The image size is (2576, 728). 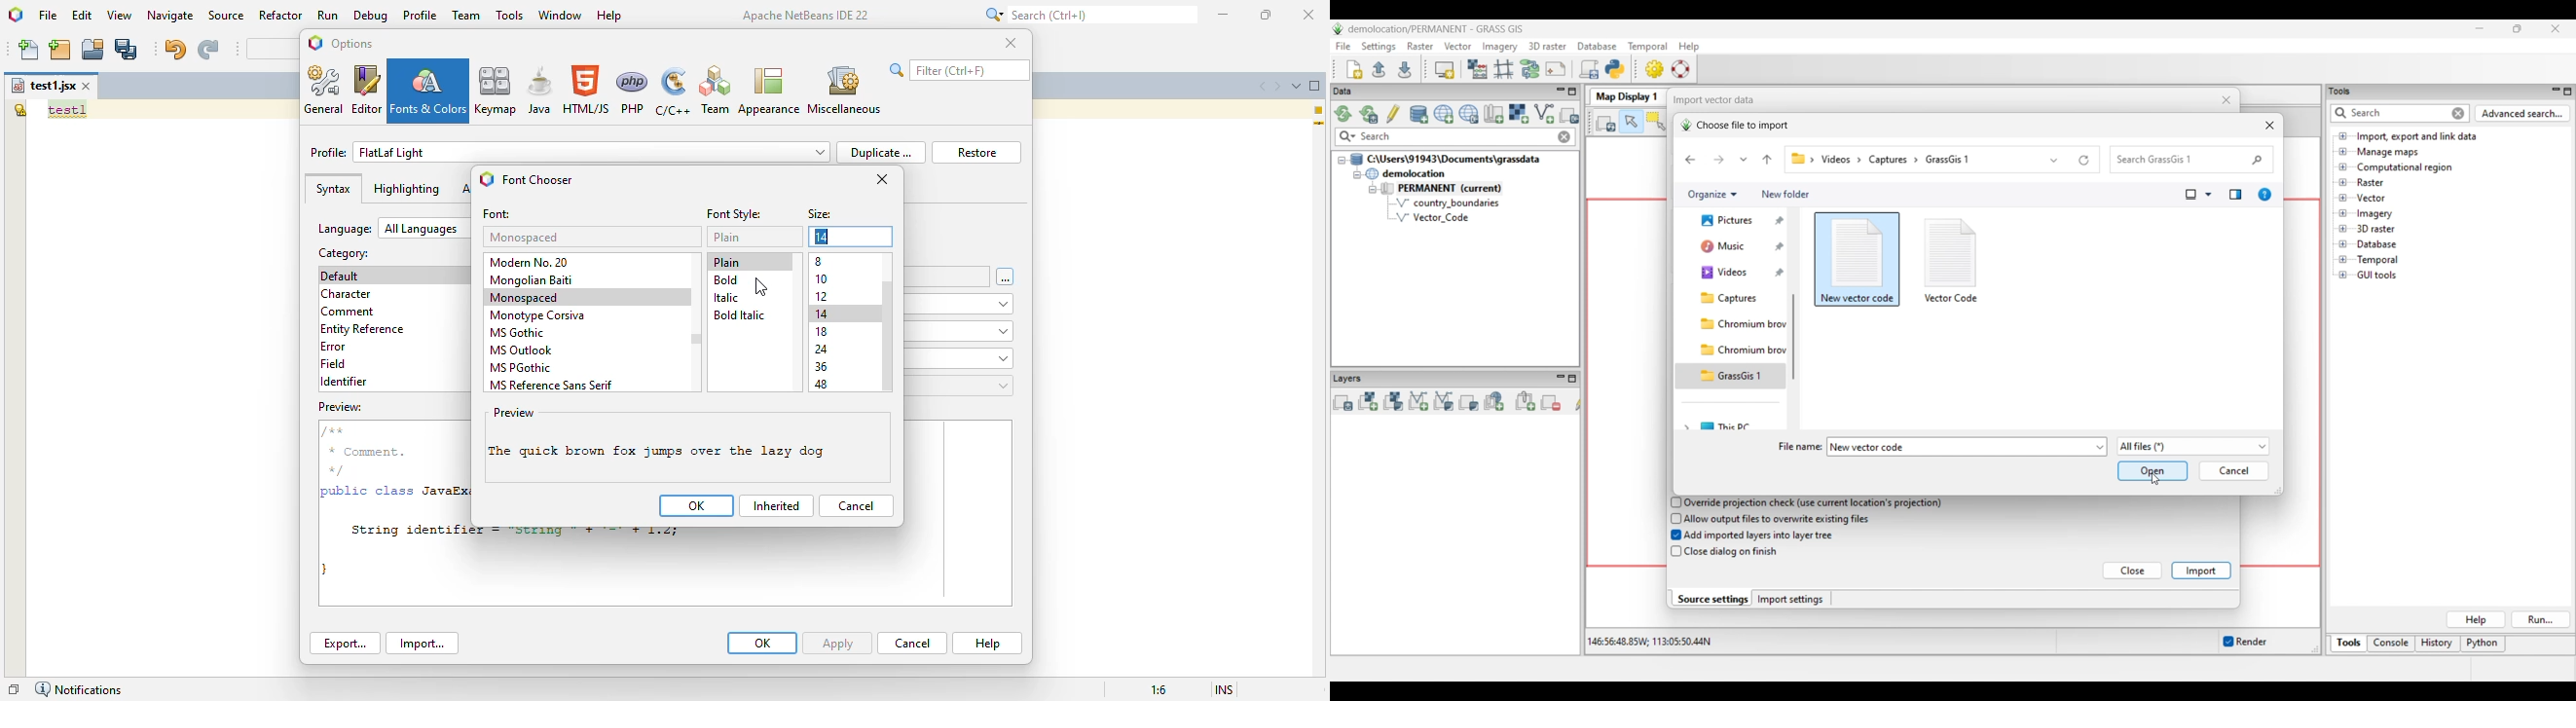 I want to click on text, so click(x=67, y=110).